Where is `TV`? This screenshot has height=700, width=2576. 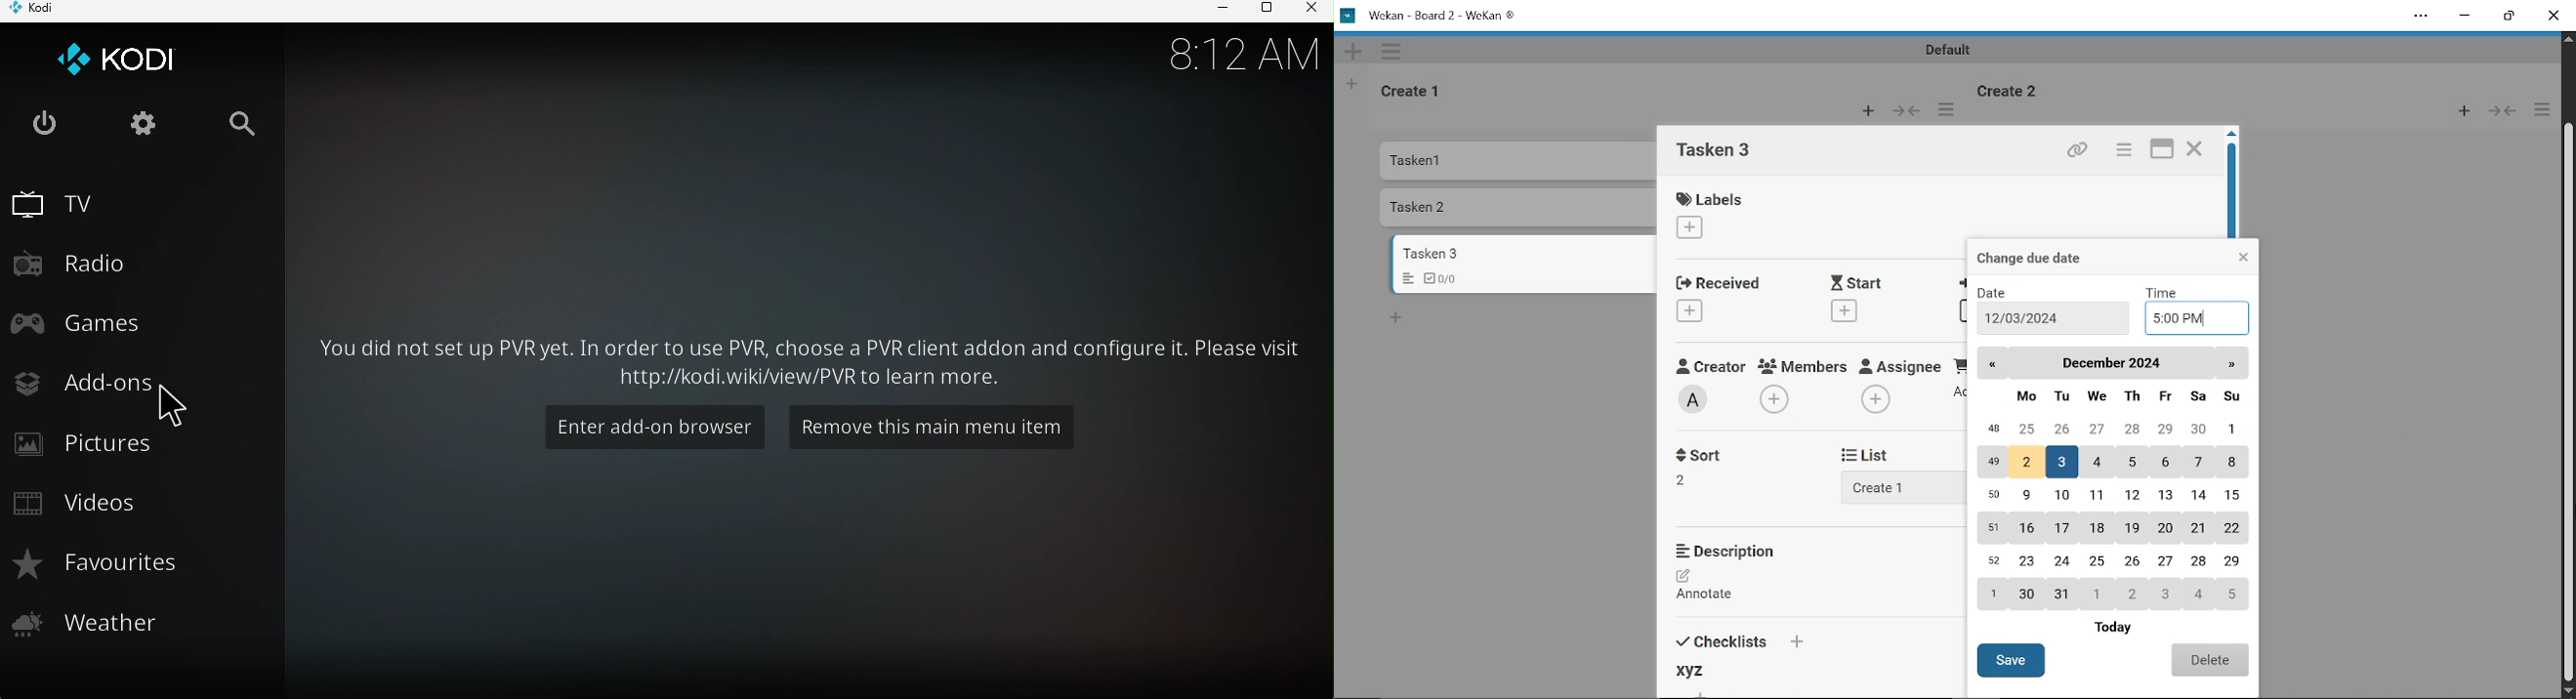
TV is located at coordinates (67, 202).